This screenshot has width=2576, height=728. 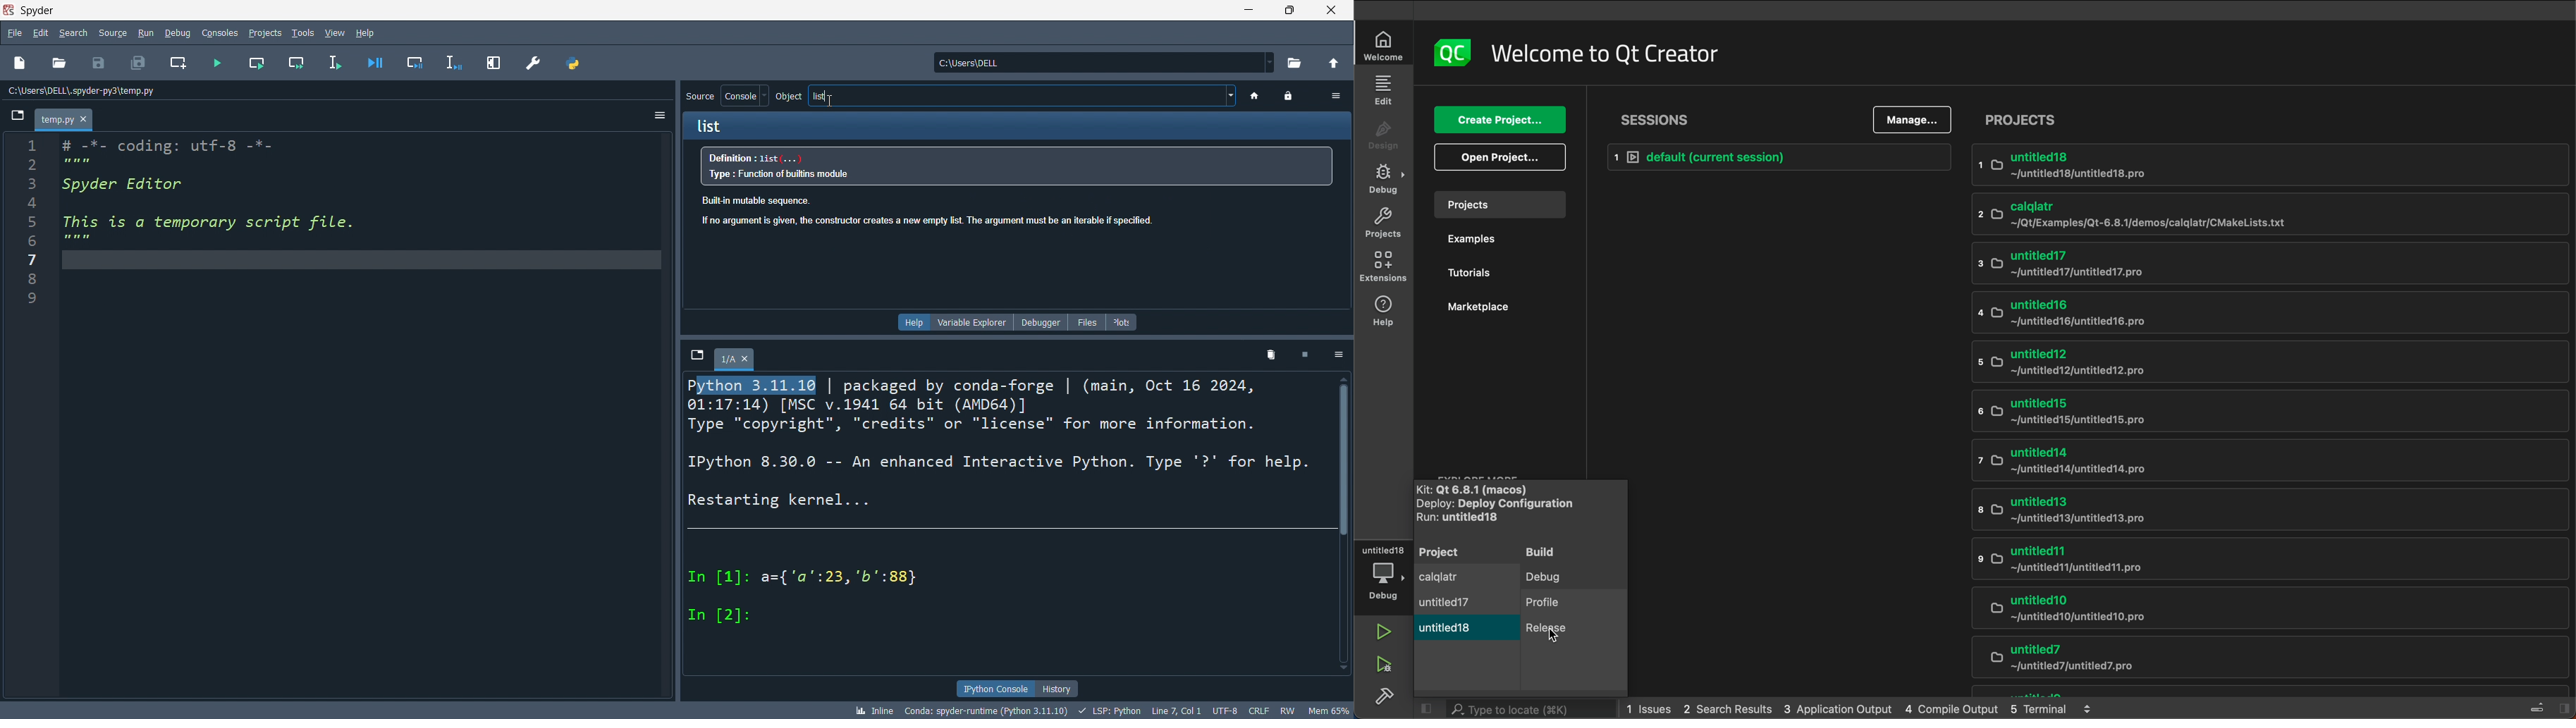 I want to click on inline, so click(x=879, y=711).